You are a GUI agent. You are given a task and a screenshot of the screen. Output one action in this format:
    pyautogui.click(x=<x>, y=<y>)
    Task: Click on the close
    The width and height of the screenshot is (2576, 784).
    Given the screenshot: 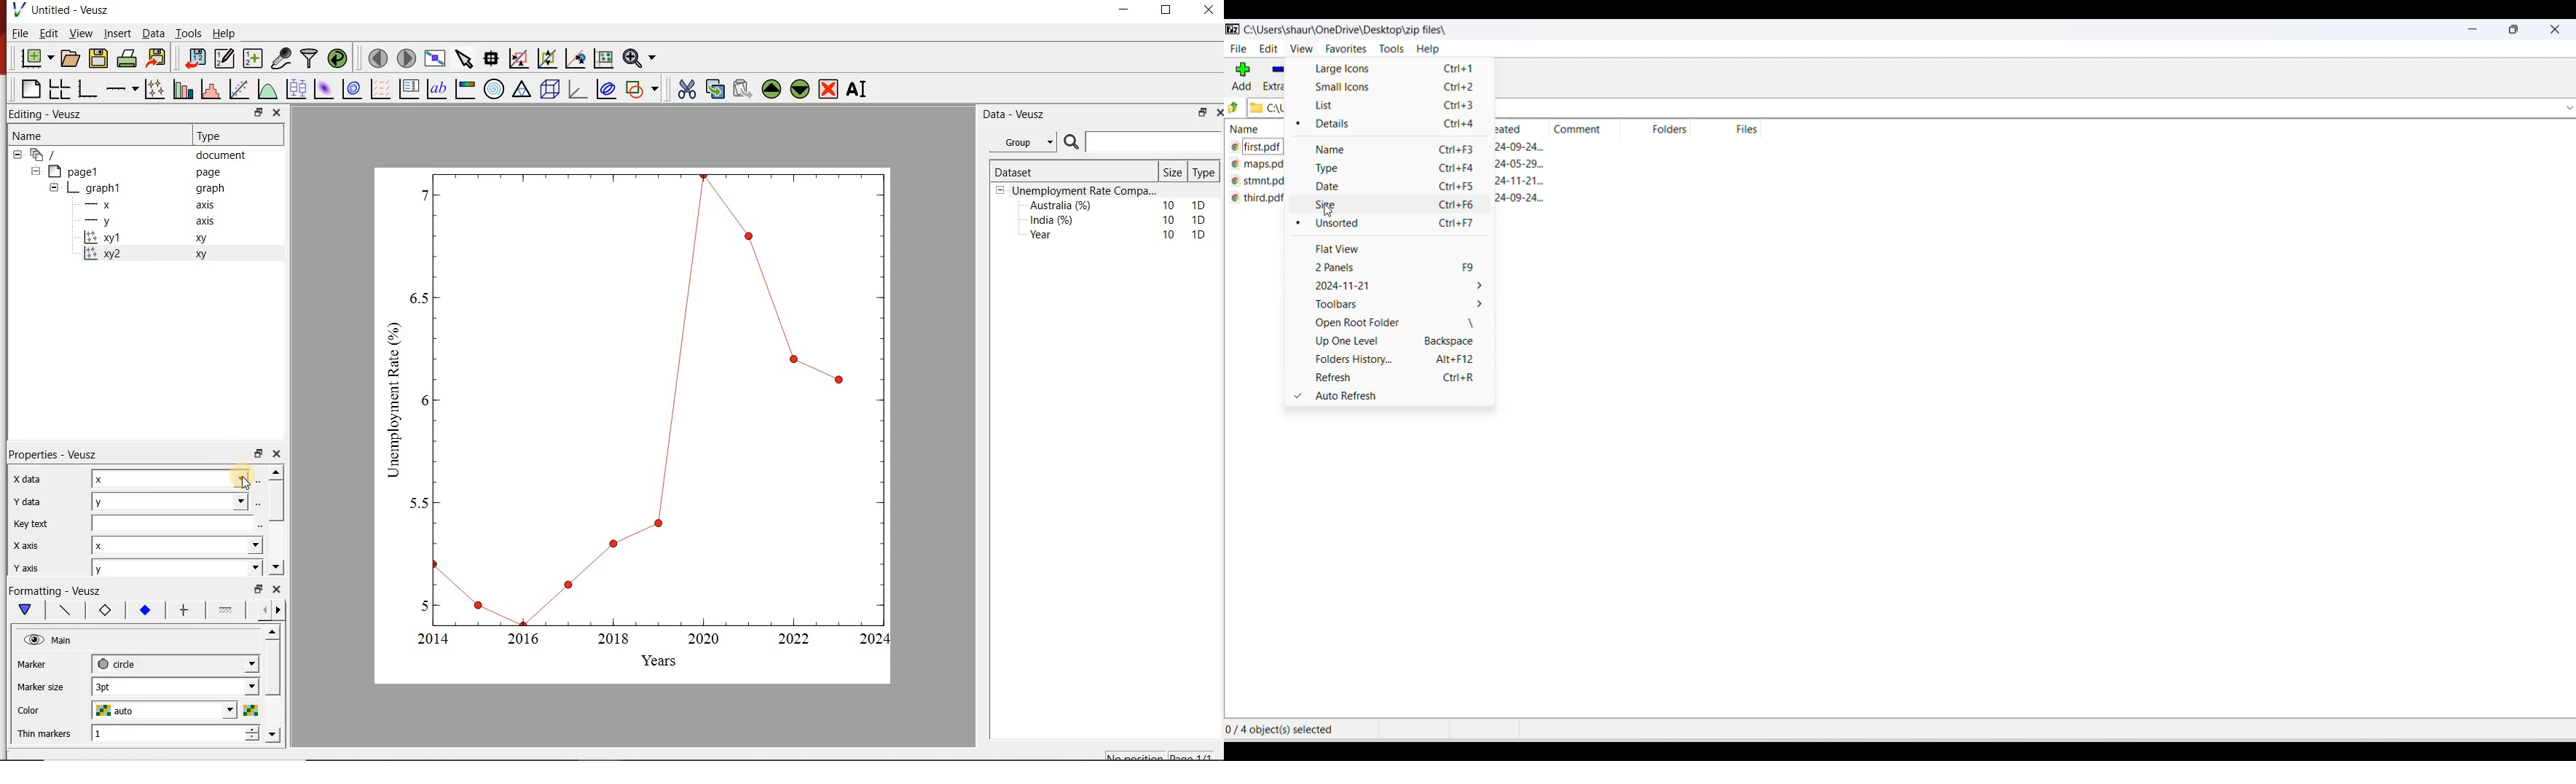 What is the action you would take?
    pyautogui.click(x=1220, y=112)
    